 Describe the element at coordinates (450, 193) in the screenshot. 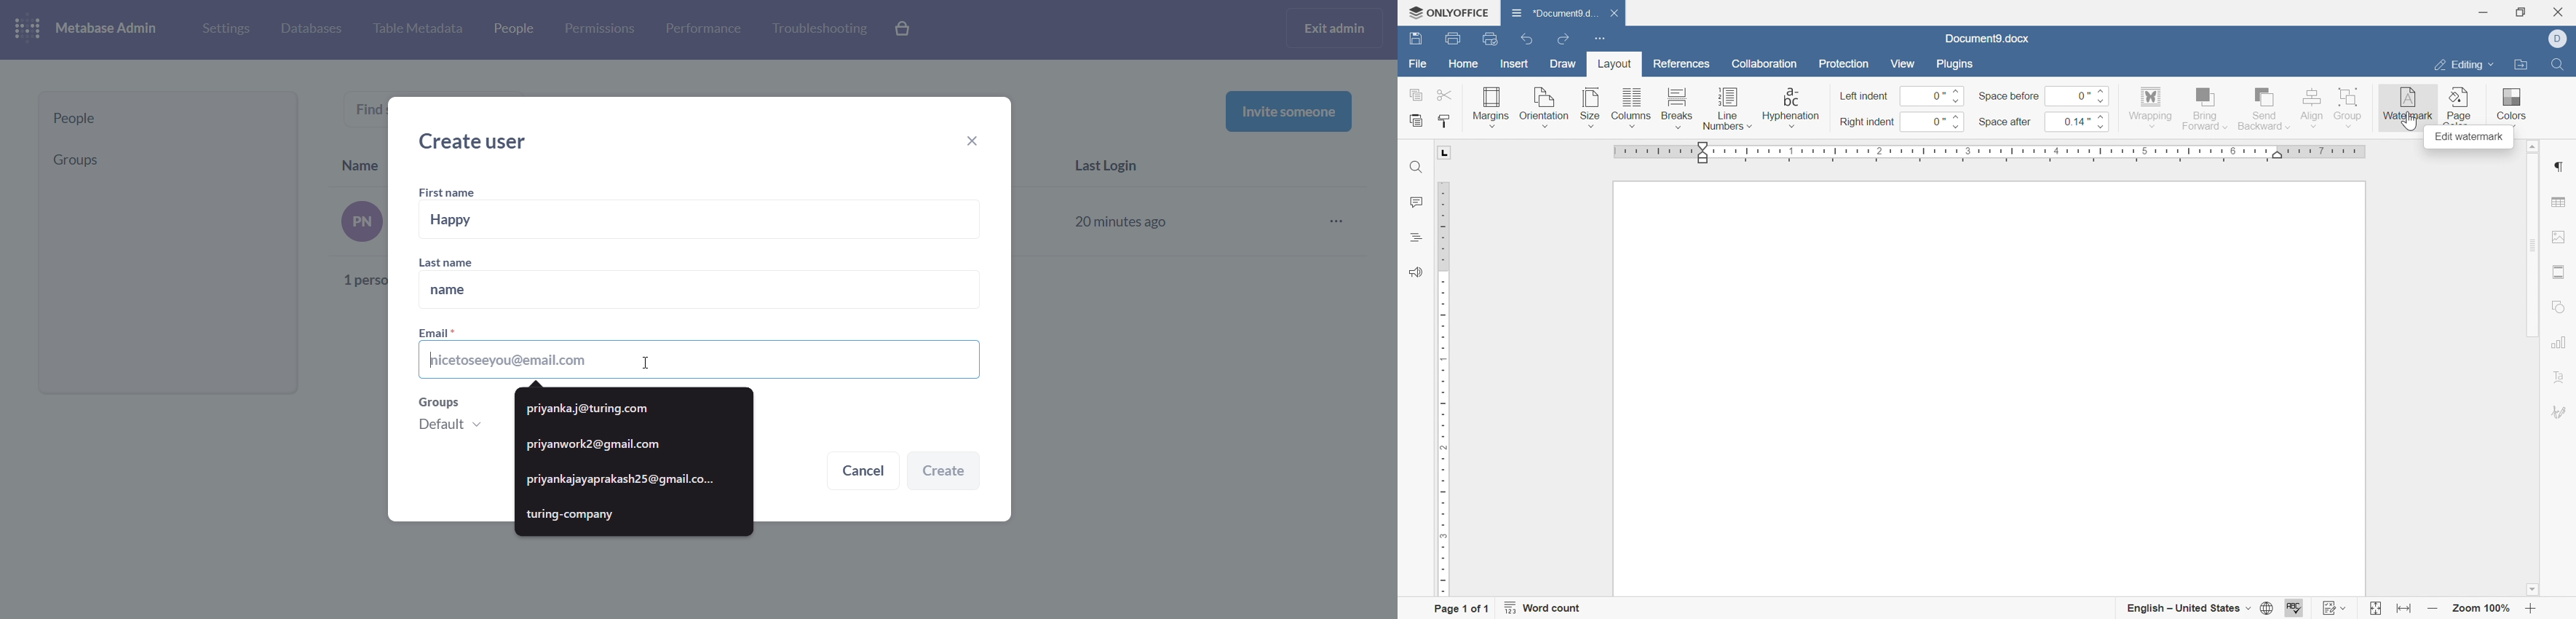

I see `first name` at that location.